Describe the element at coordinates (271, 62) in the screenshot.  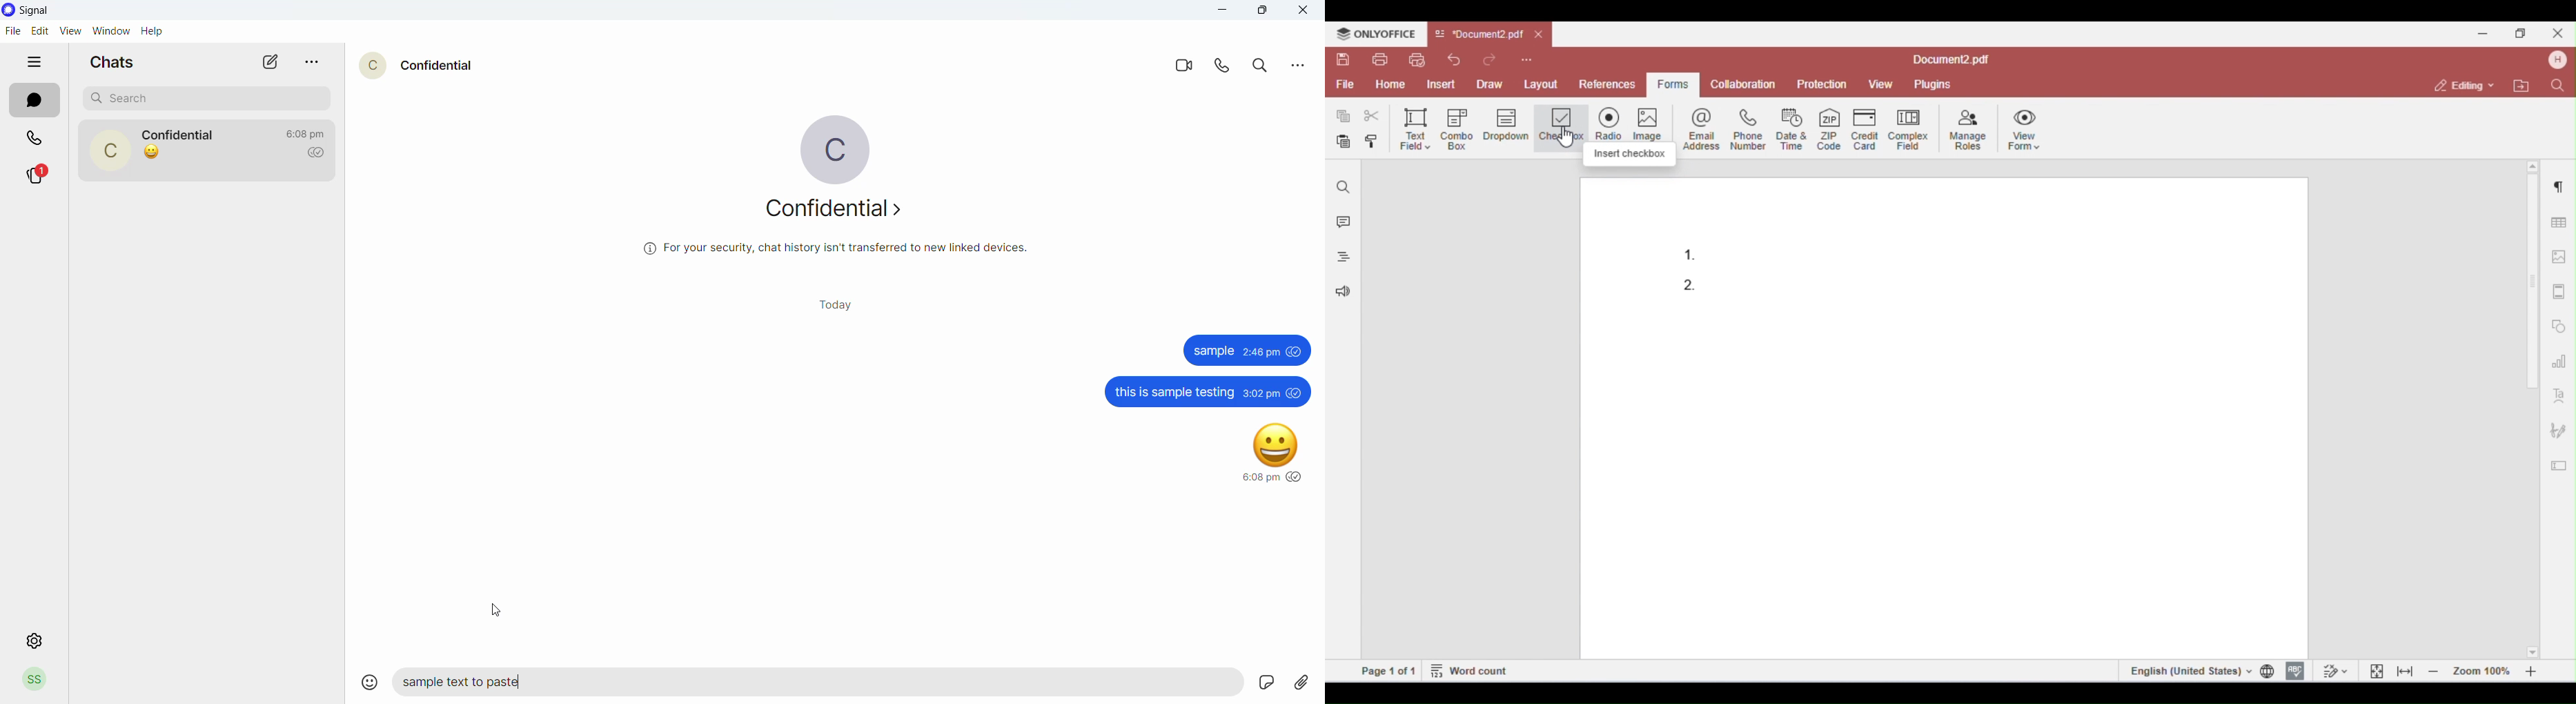
I see `new chat` at that location.